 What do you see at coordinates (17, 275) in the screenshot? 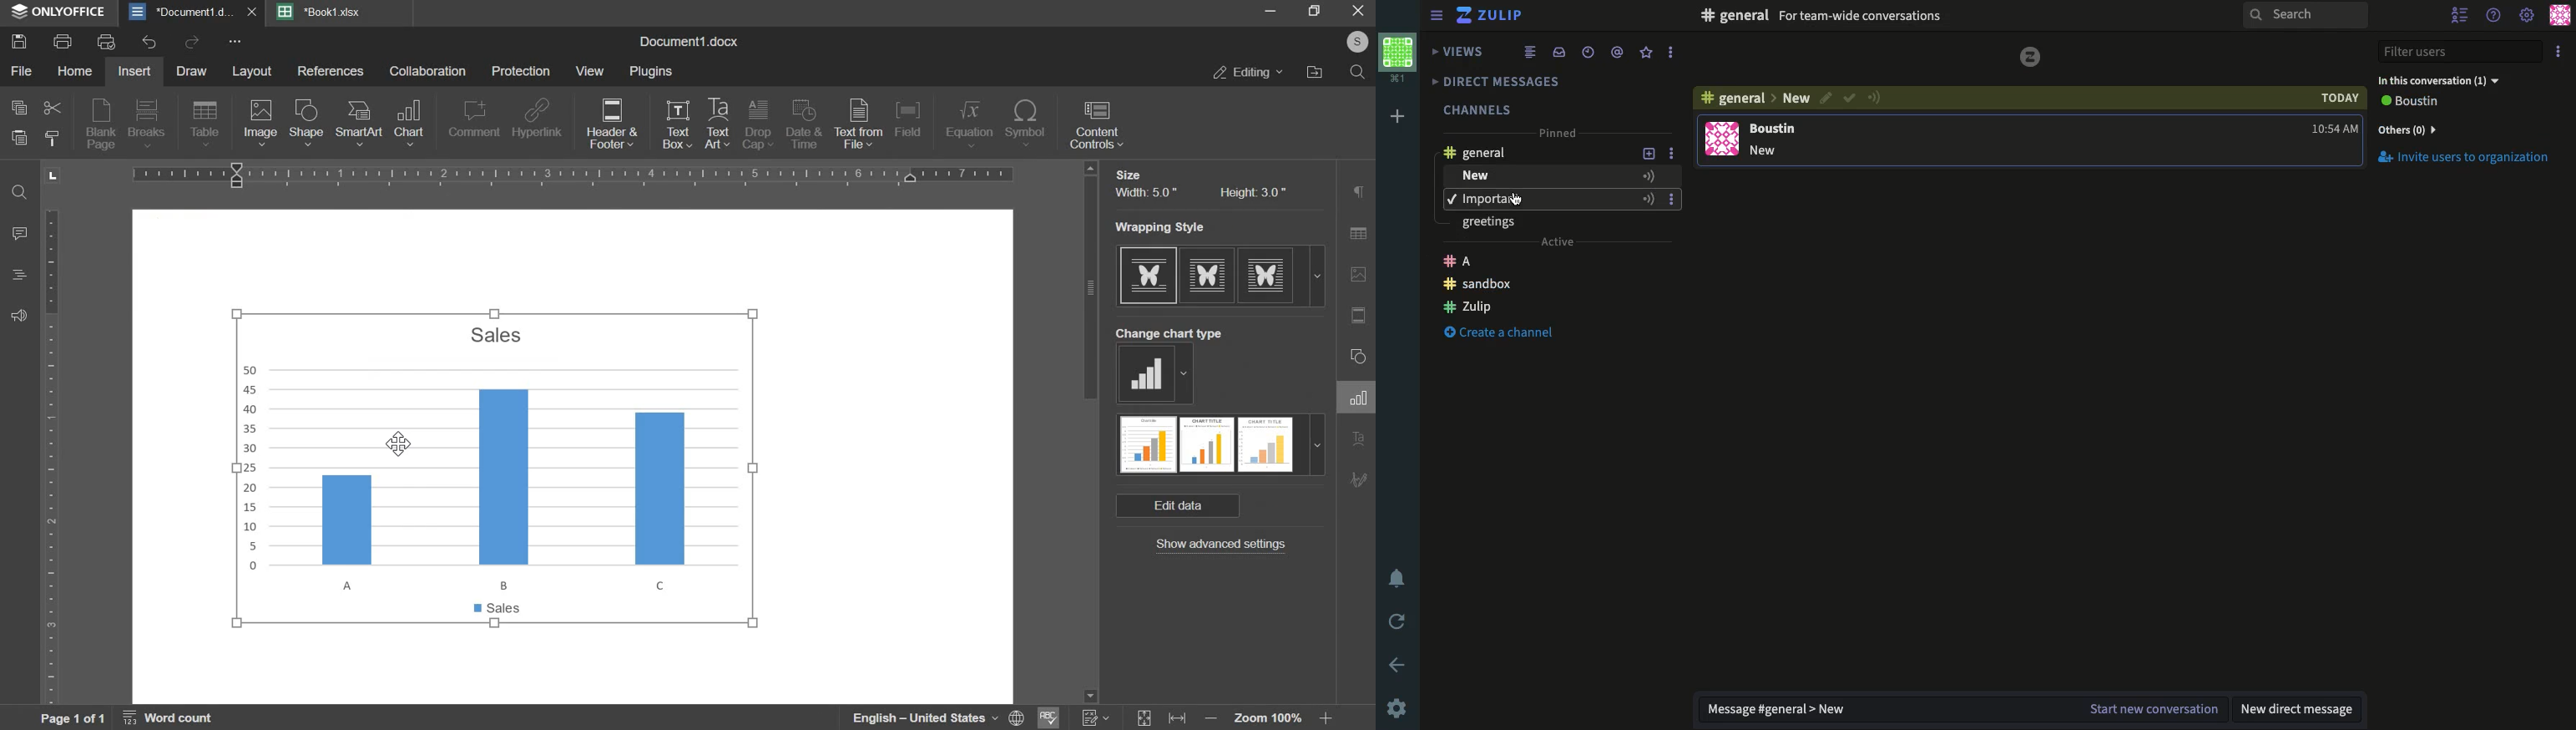
I see `headings` at bounding box center [17, 275].